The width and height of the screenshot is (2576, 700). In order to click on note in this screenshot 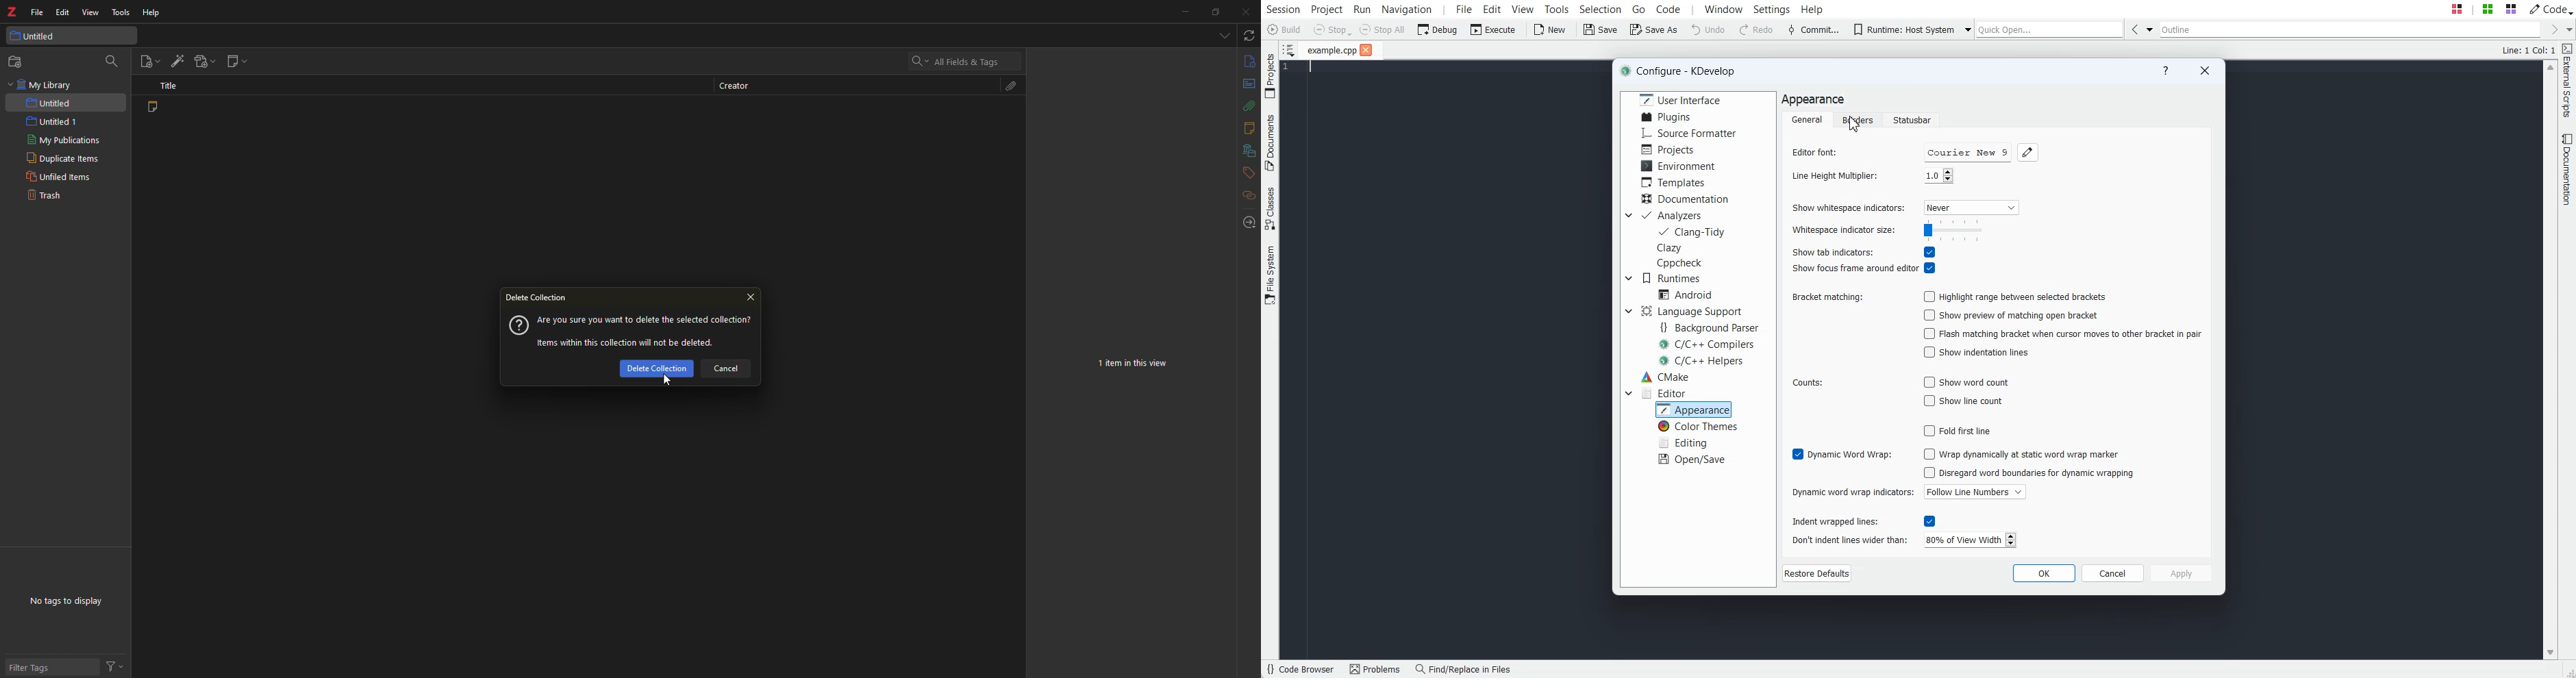, I will do `click(152, 106)`.